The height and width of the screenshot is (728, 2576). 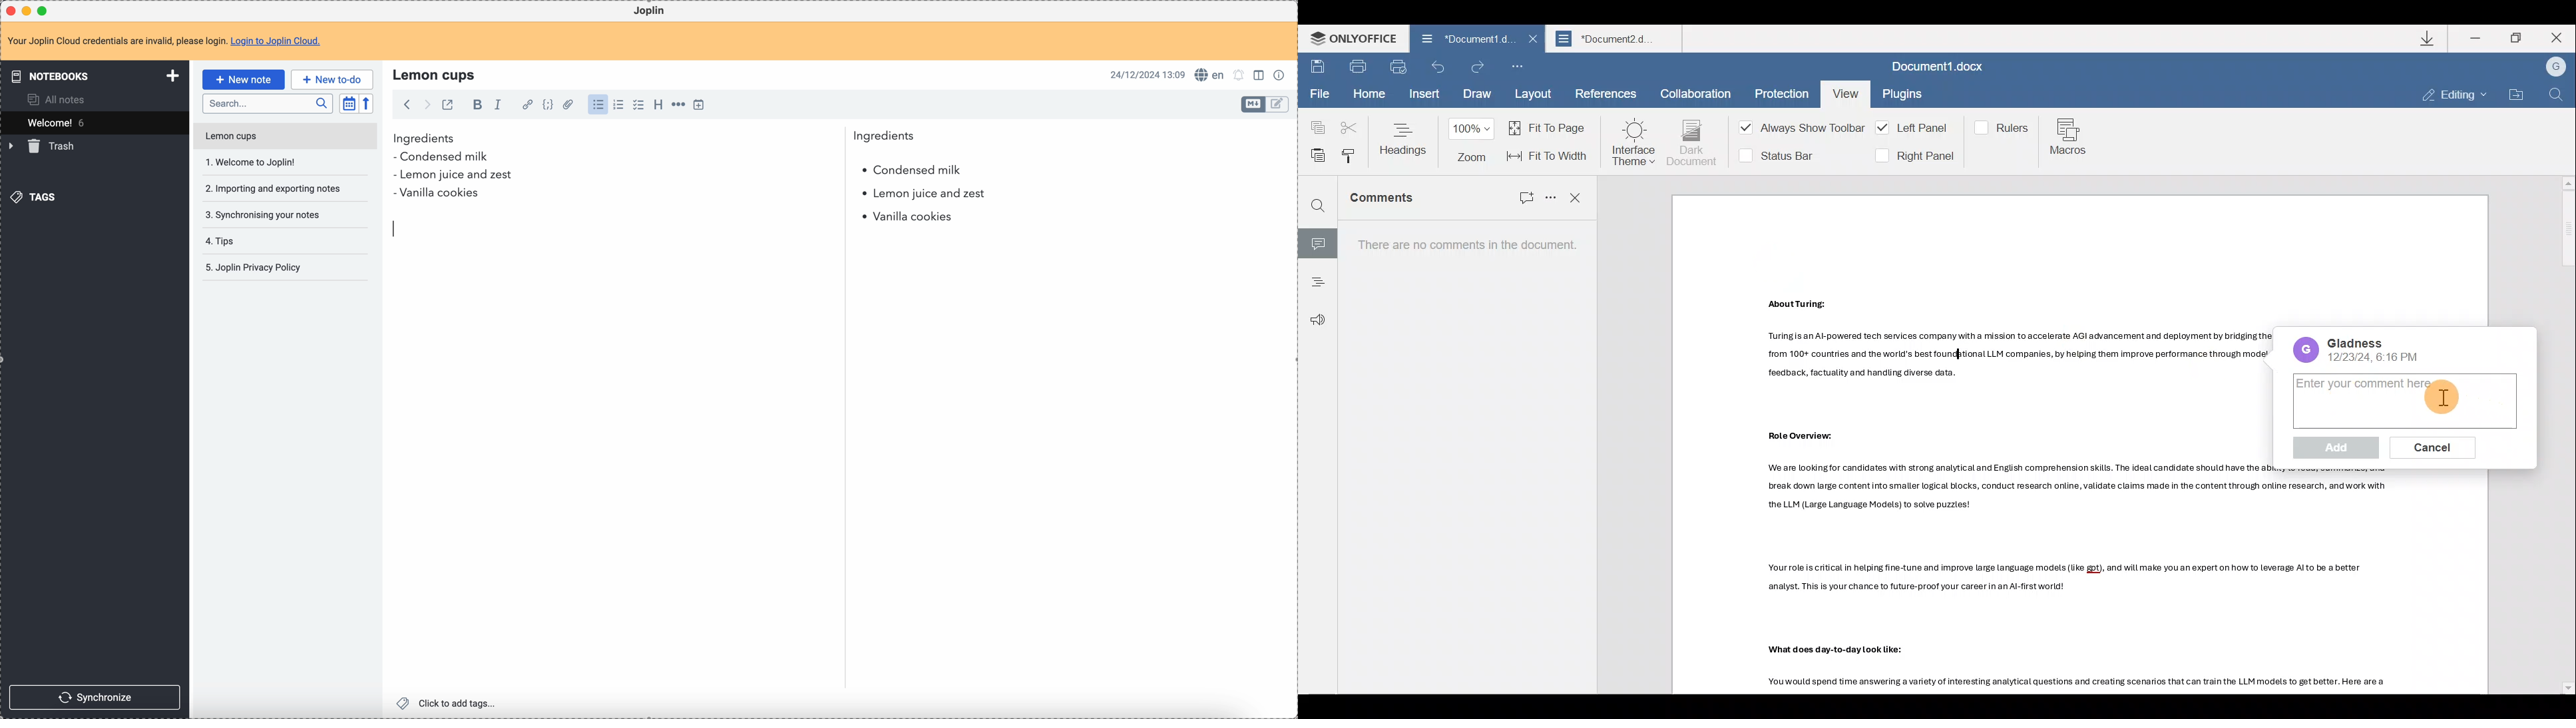 I want to click on toggle sort order field, so click(x=349, y=104).